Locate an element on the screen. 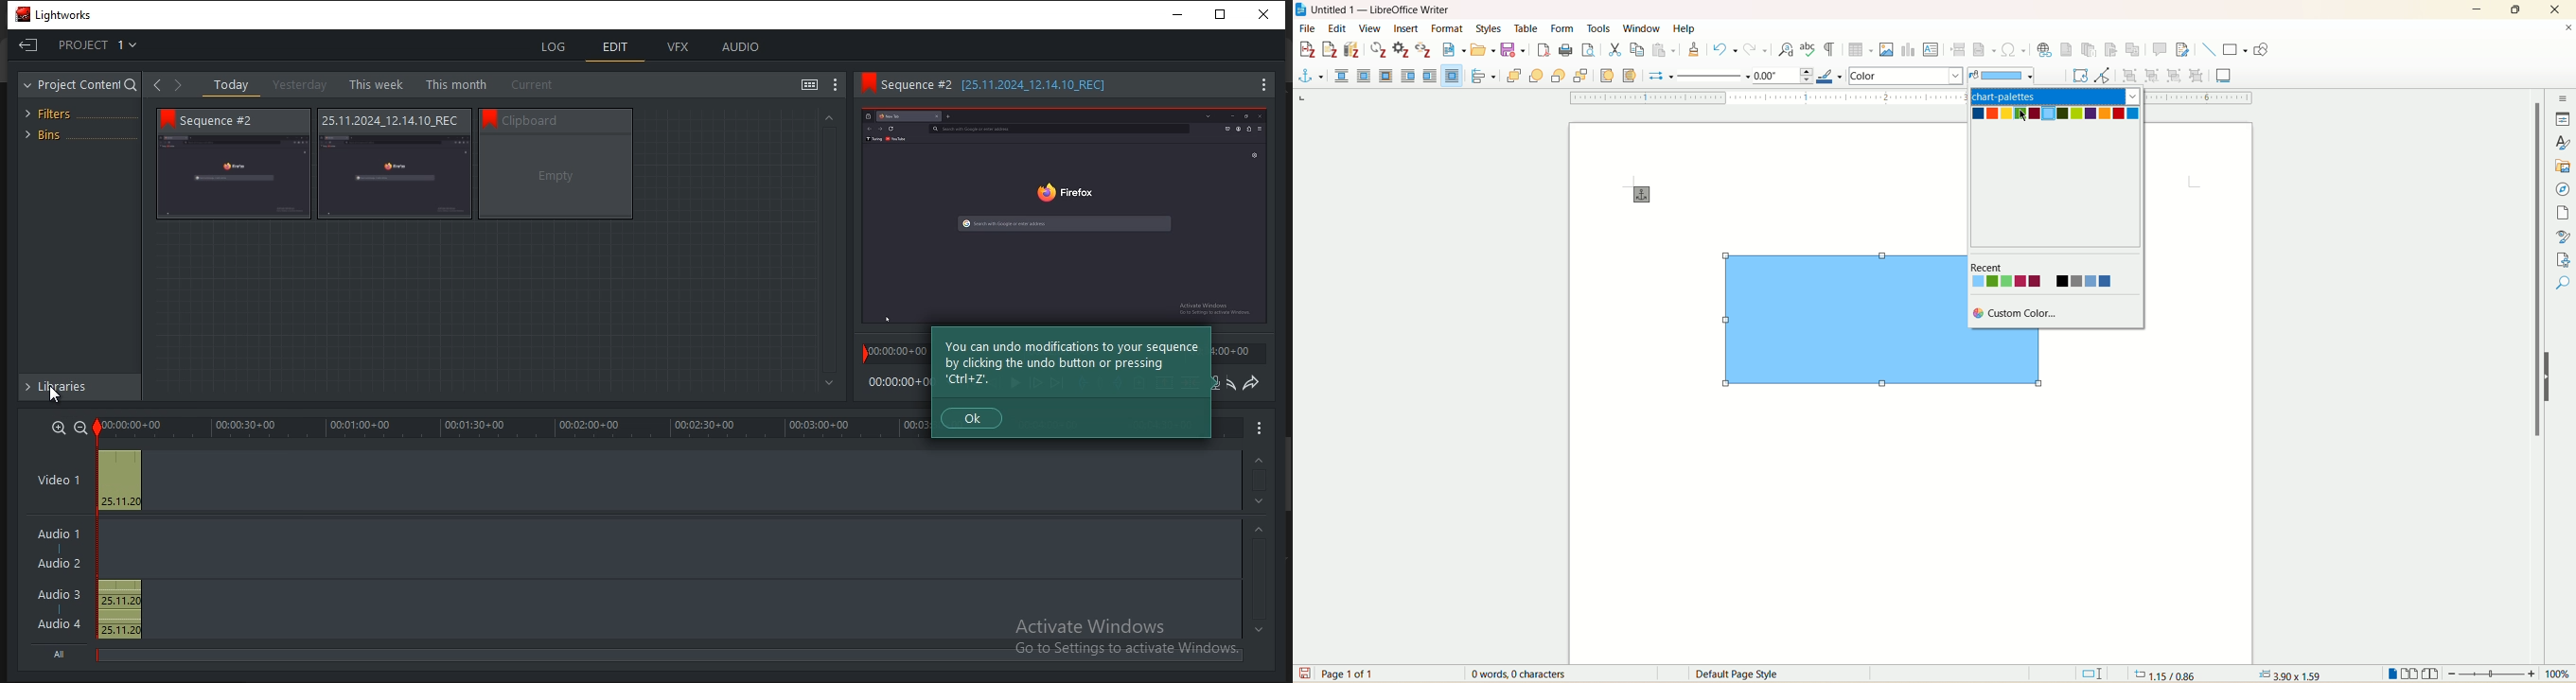 This screenshot has width=2576, height=700. timeline navigation up arrow is located at coordinates (1266, 629).